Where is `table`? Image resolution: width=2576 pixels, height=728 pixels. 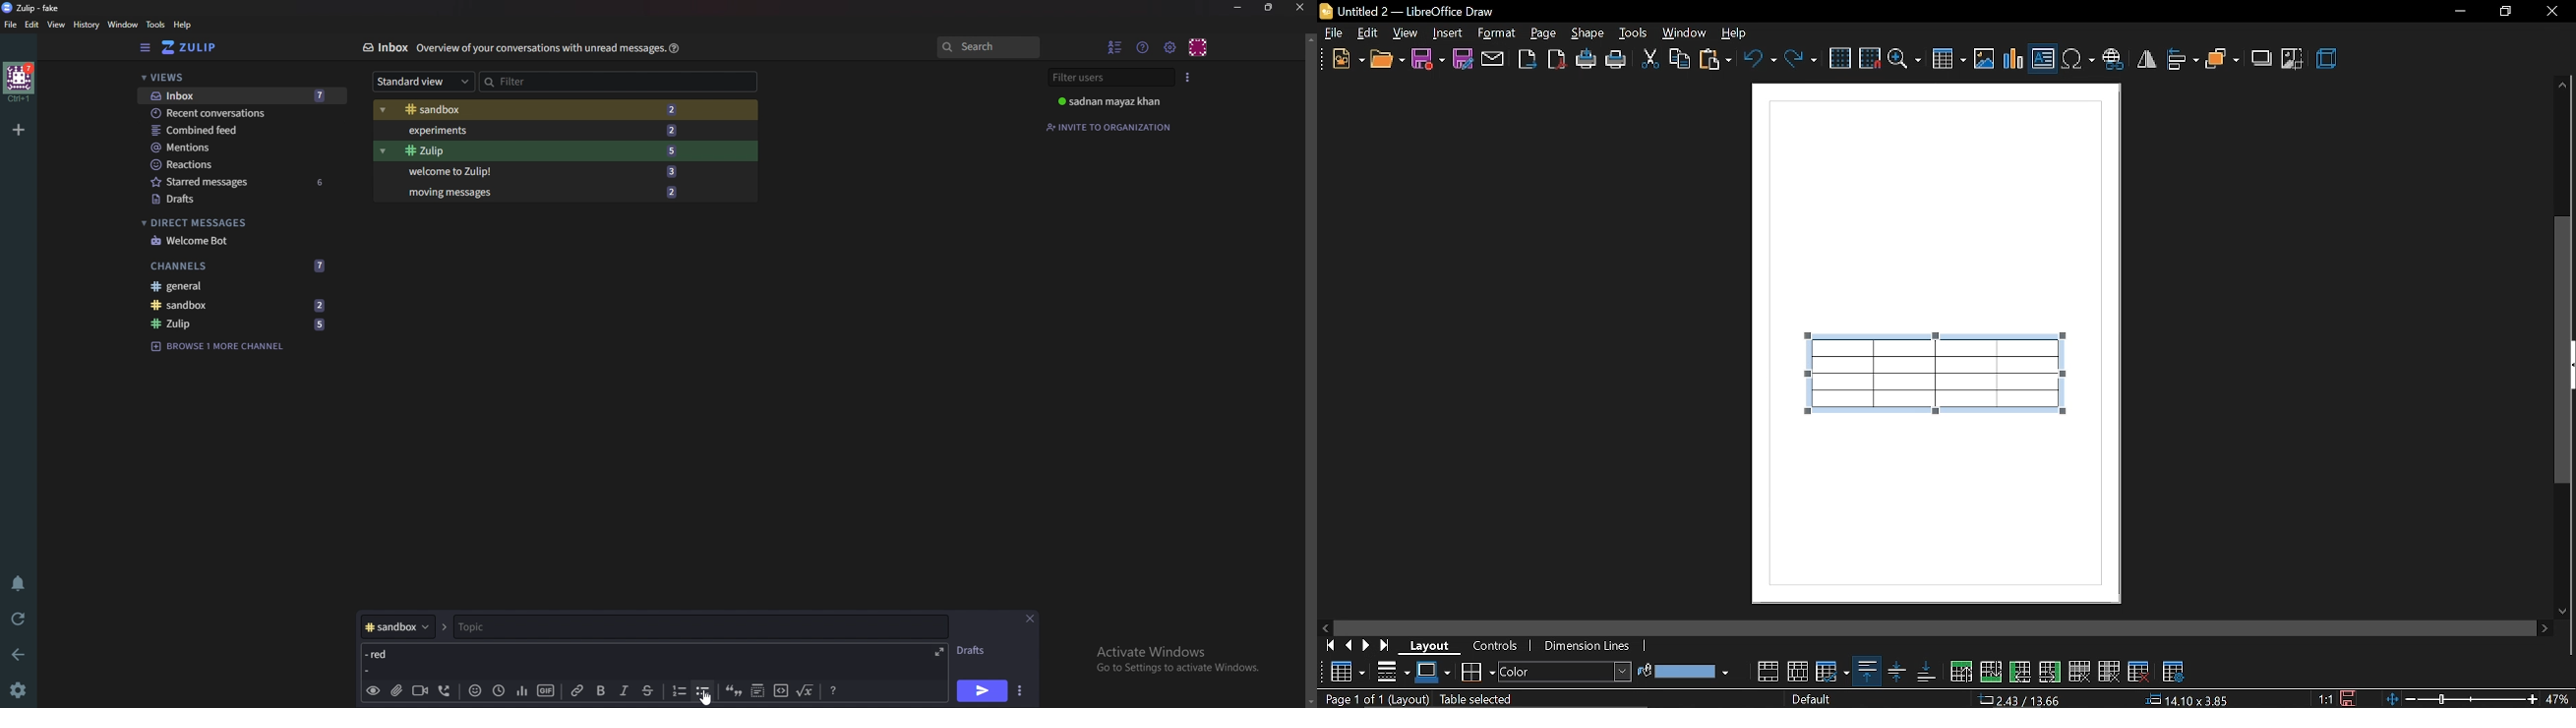 table is located at coordinates (1931, 370).